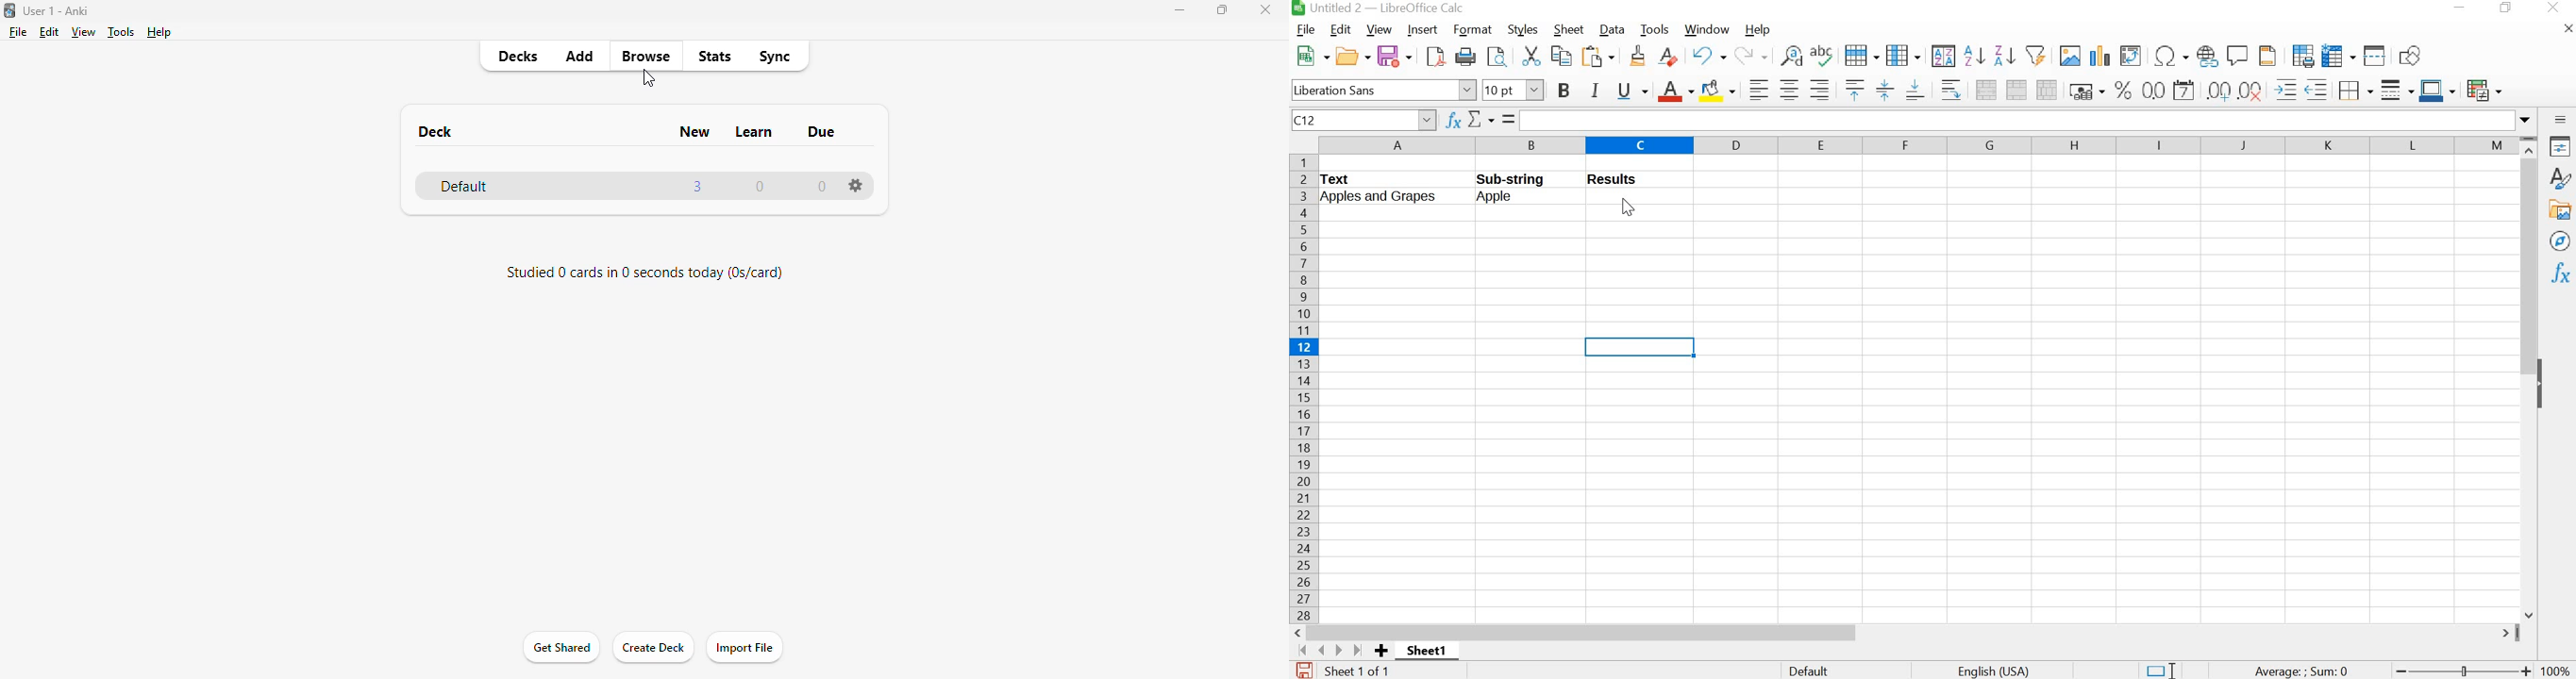 The height and width of the screenshot is (700, 2576). I want to click on add, so click(581, 57).